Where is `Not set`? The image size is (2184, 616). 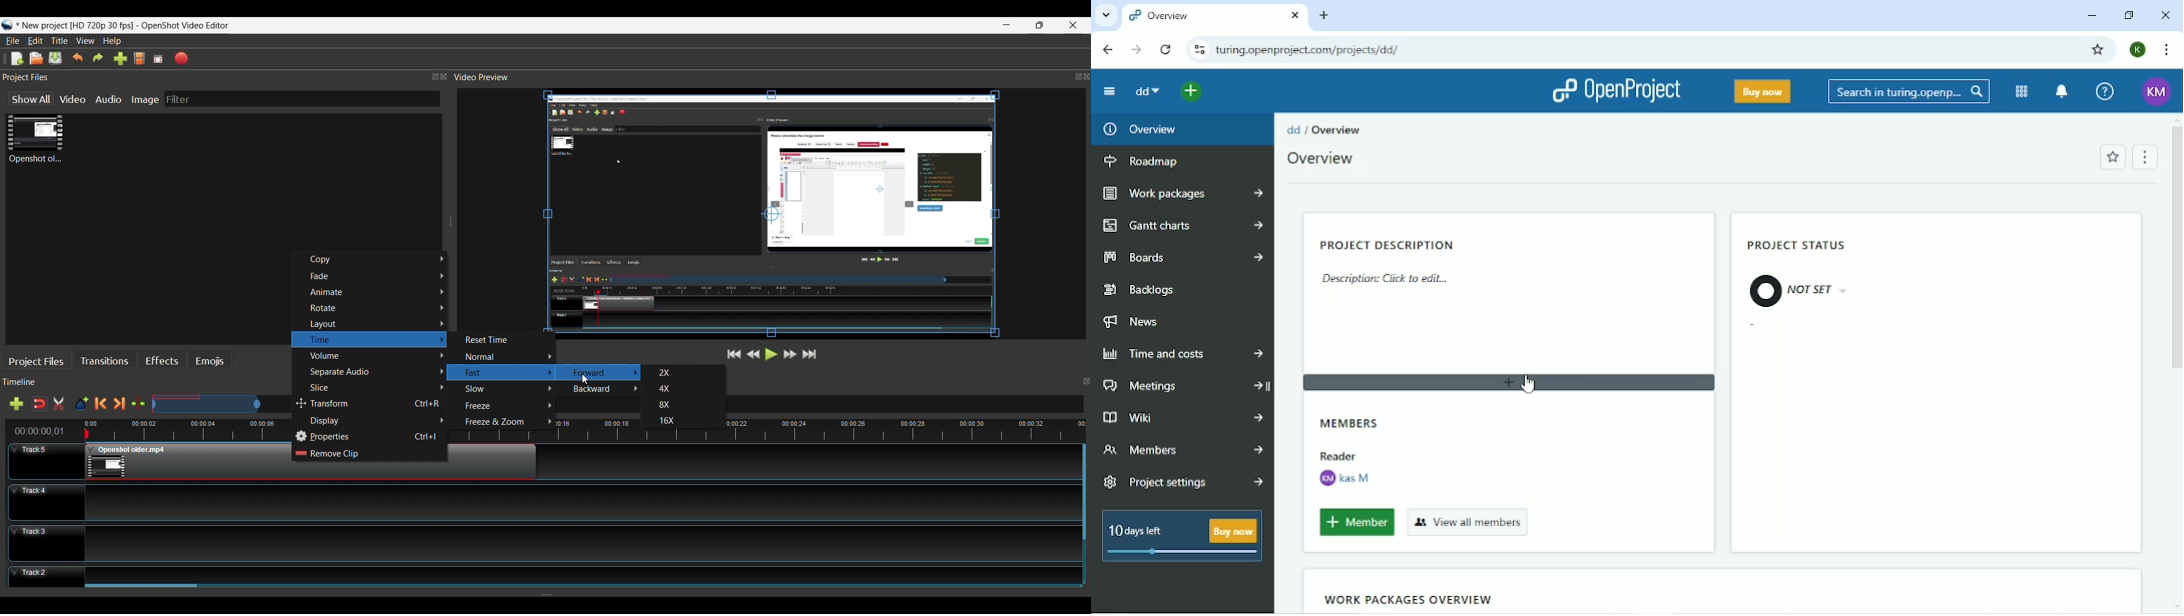
Not set is located at coordinates (1799, 291).